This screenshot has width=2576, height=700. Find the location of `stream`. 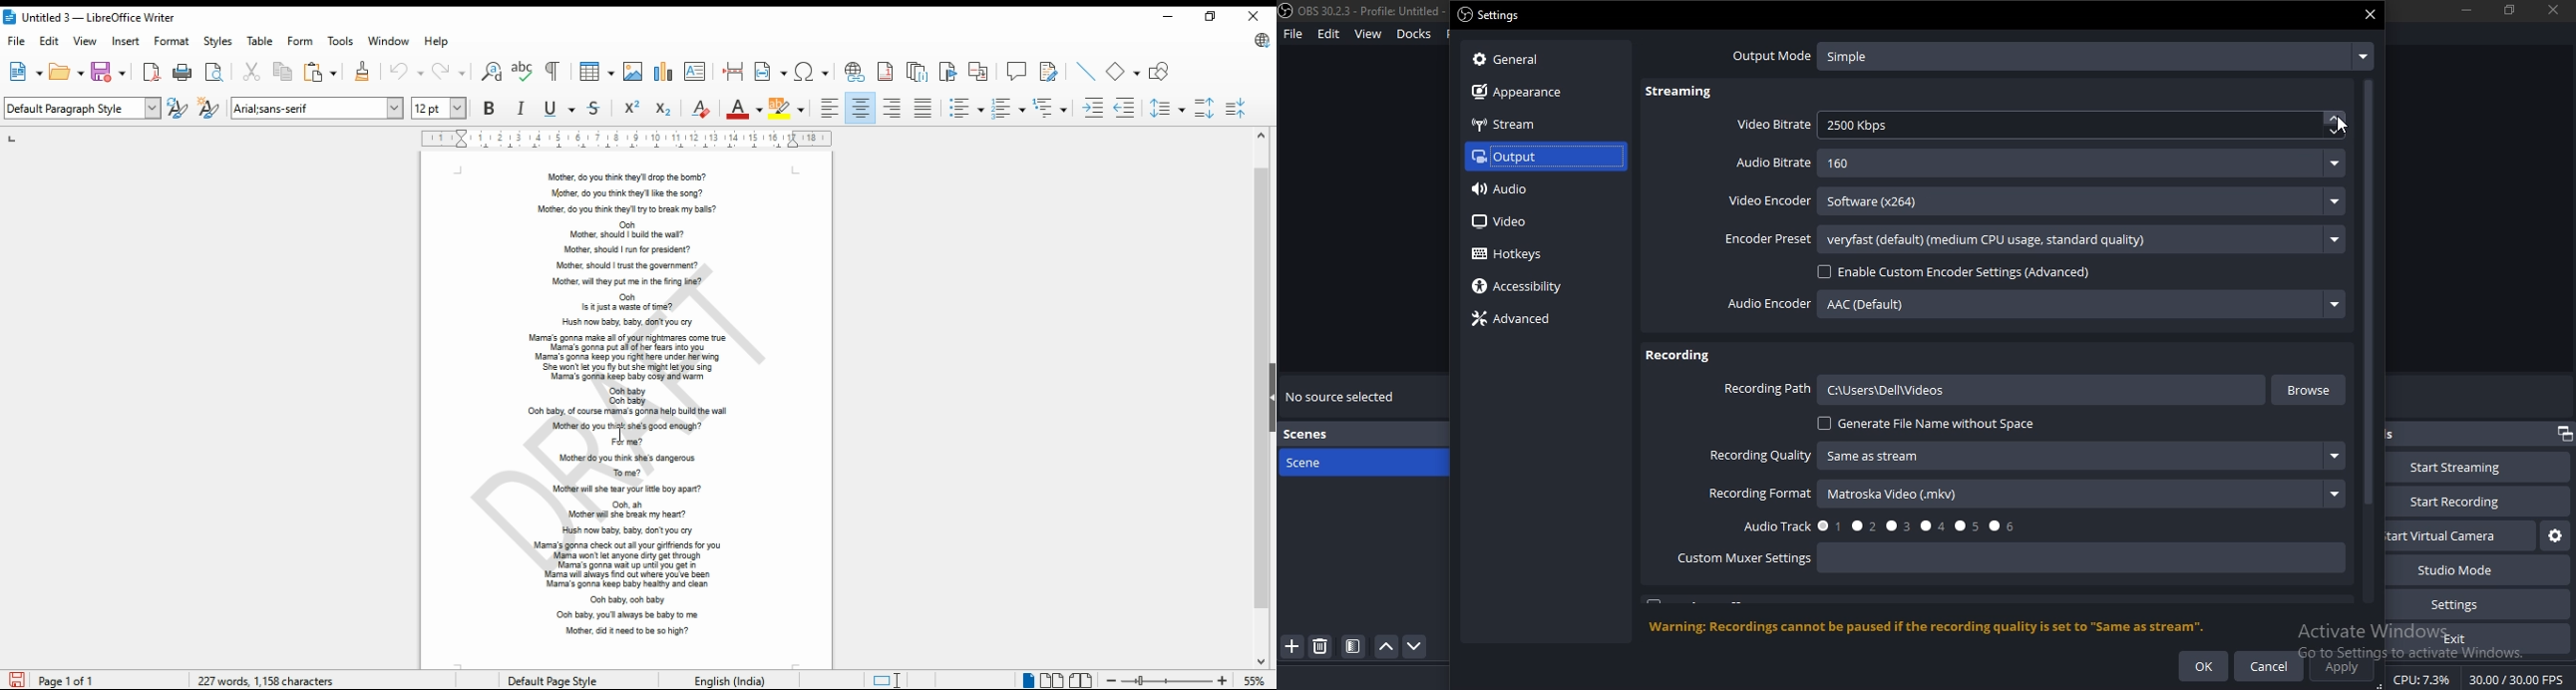

stream is located at coordinates (1505, 128).